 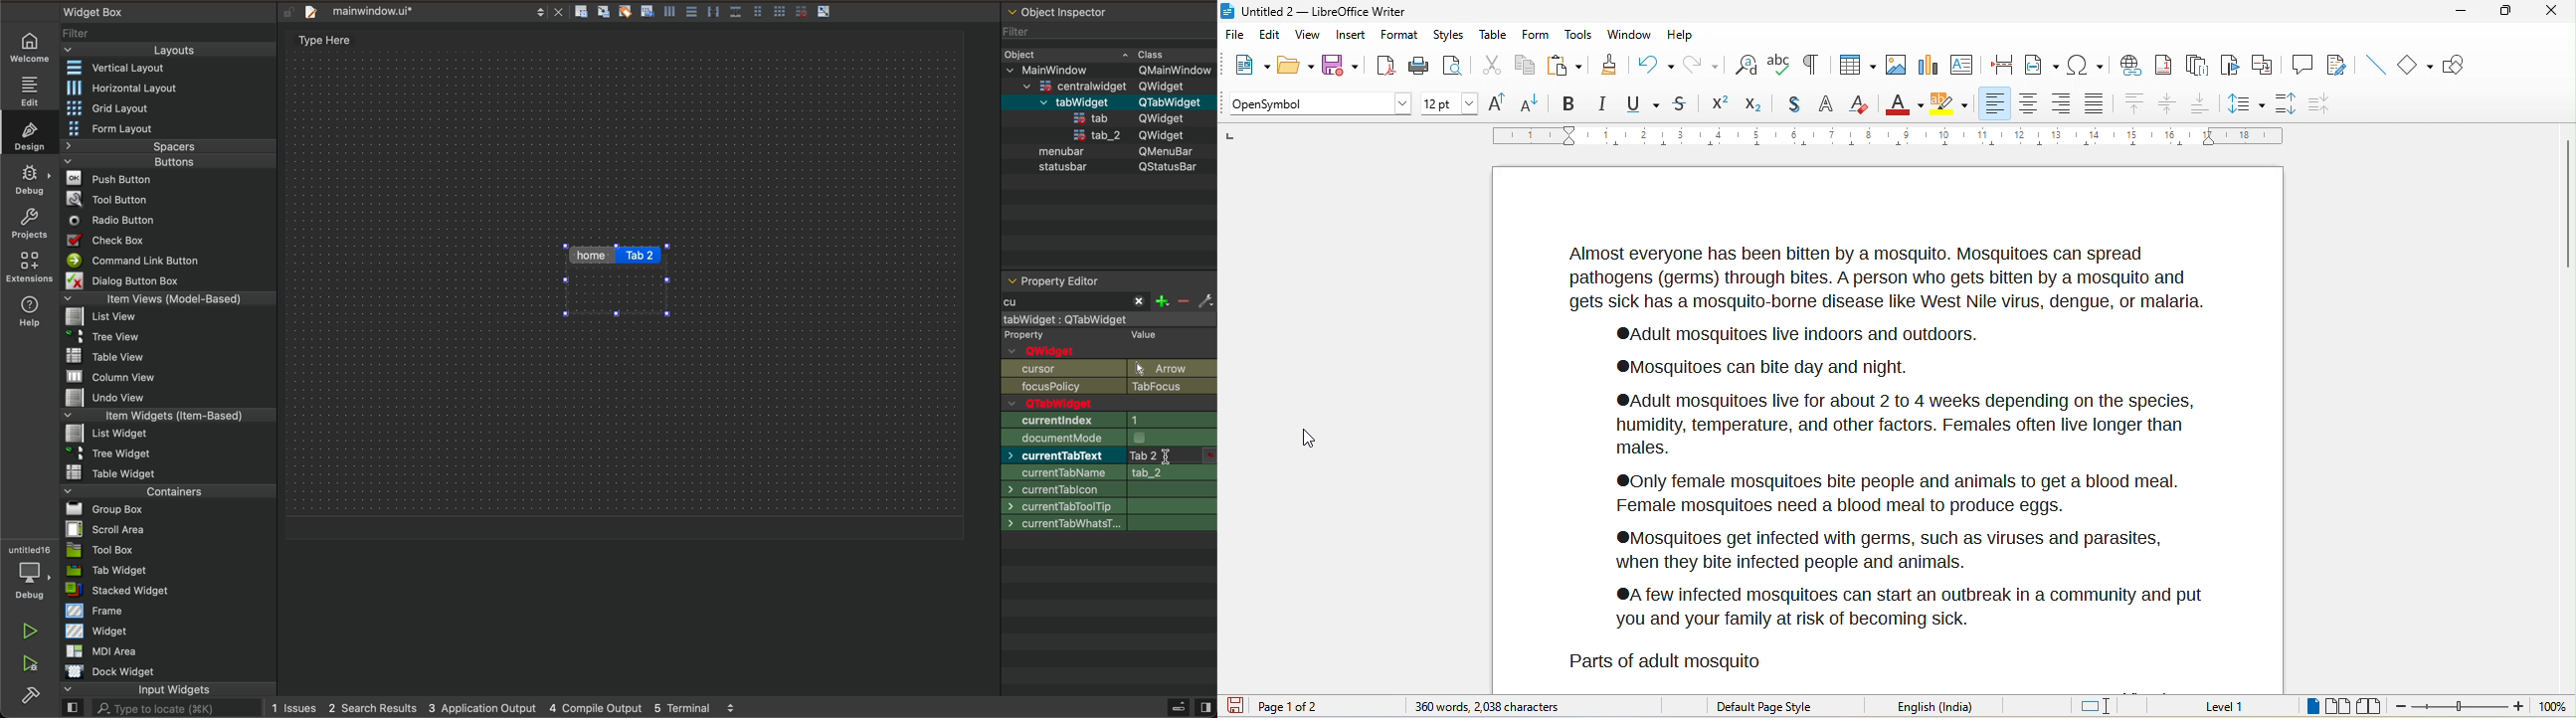 What do you see at coordinates (2263, 65) in the screenshot?
I see `cross reference` at bounding box center [2263, 65].